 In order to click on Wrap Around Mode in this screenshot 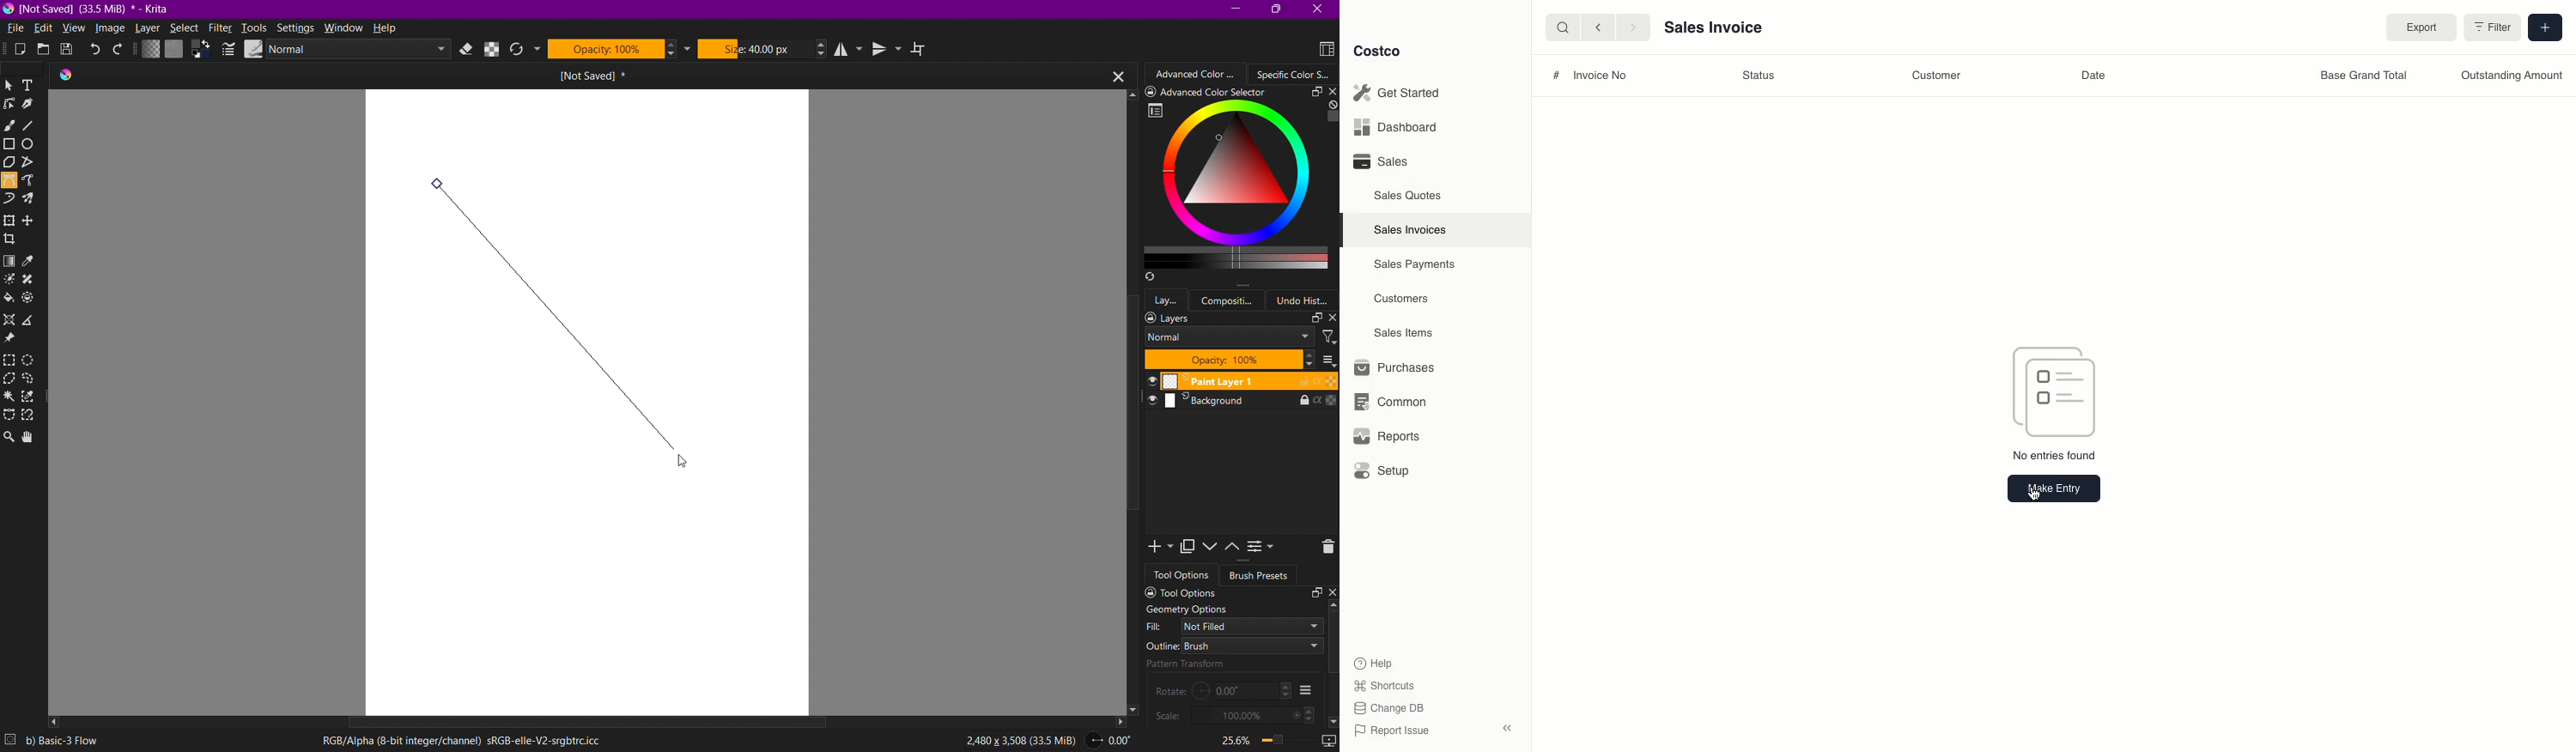, I will do `click(924, 50)`.